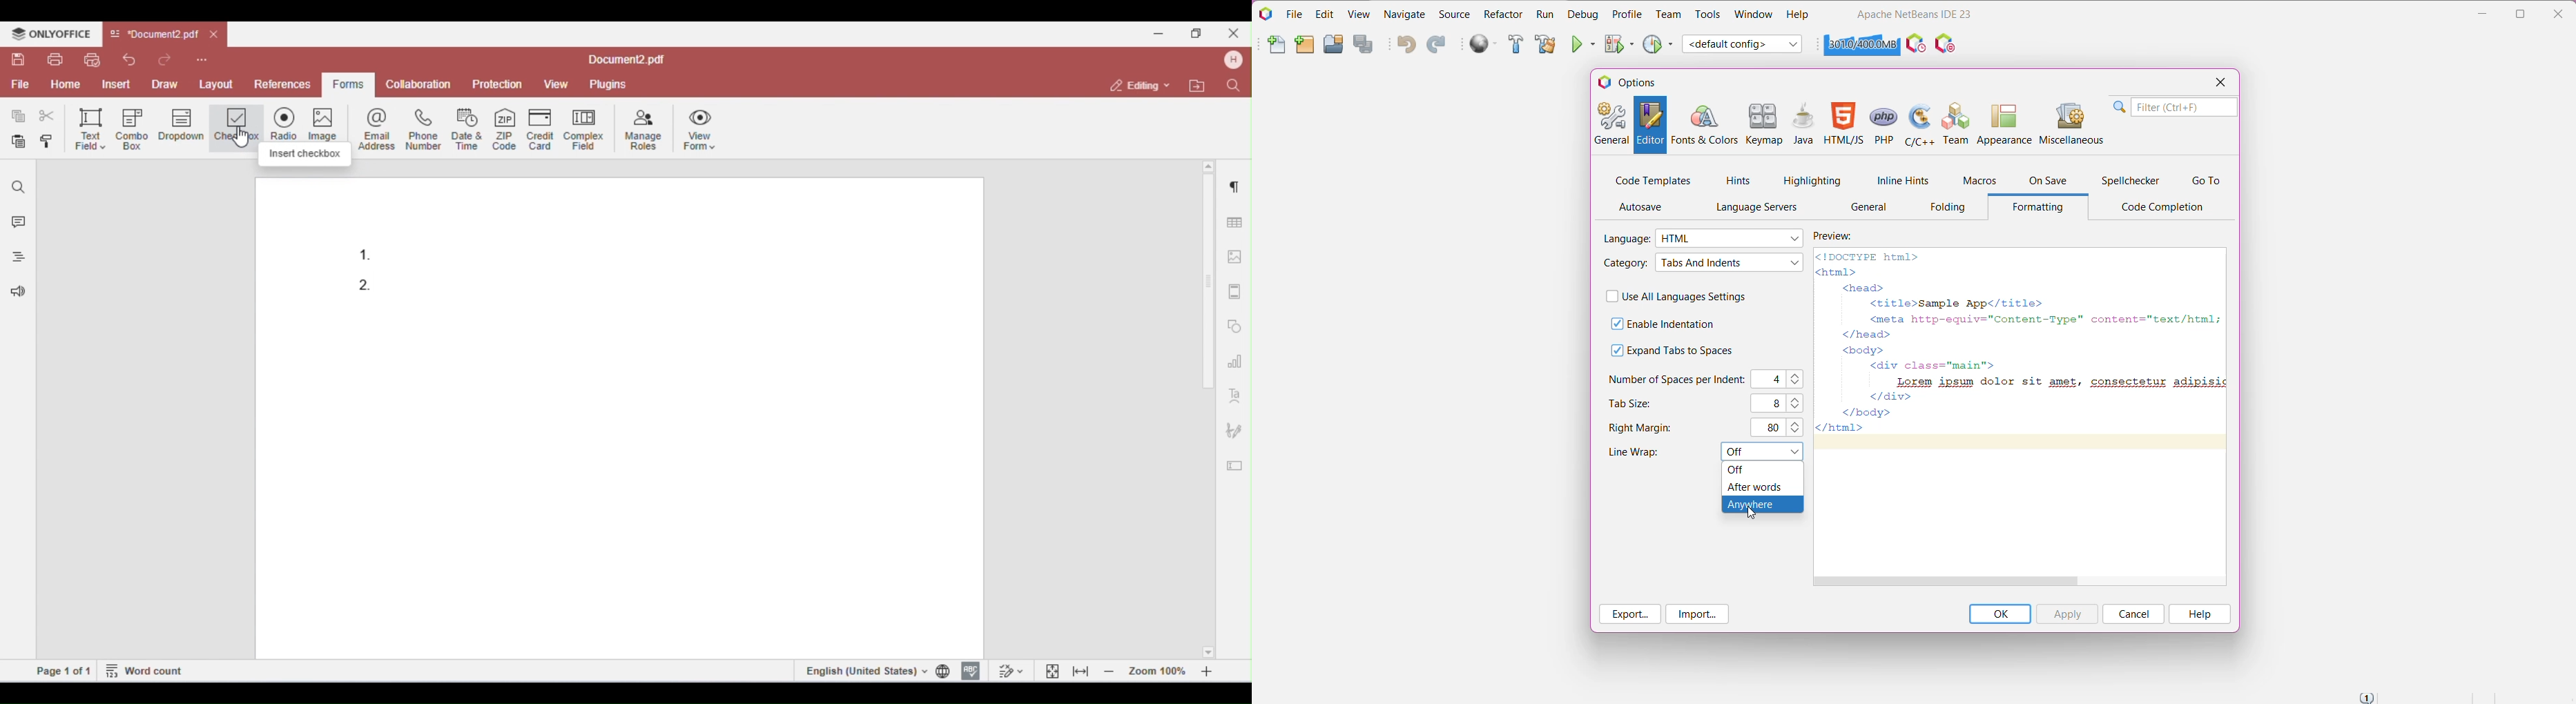  Describe the element at coordinates (1277, 47) in the screenshot. I see `New File` at that location.